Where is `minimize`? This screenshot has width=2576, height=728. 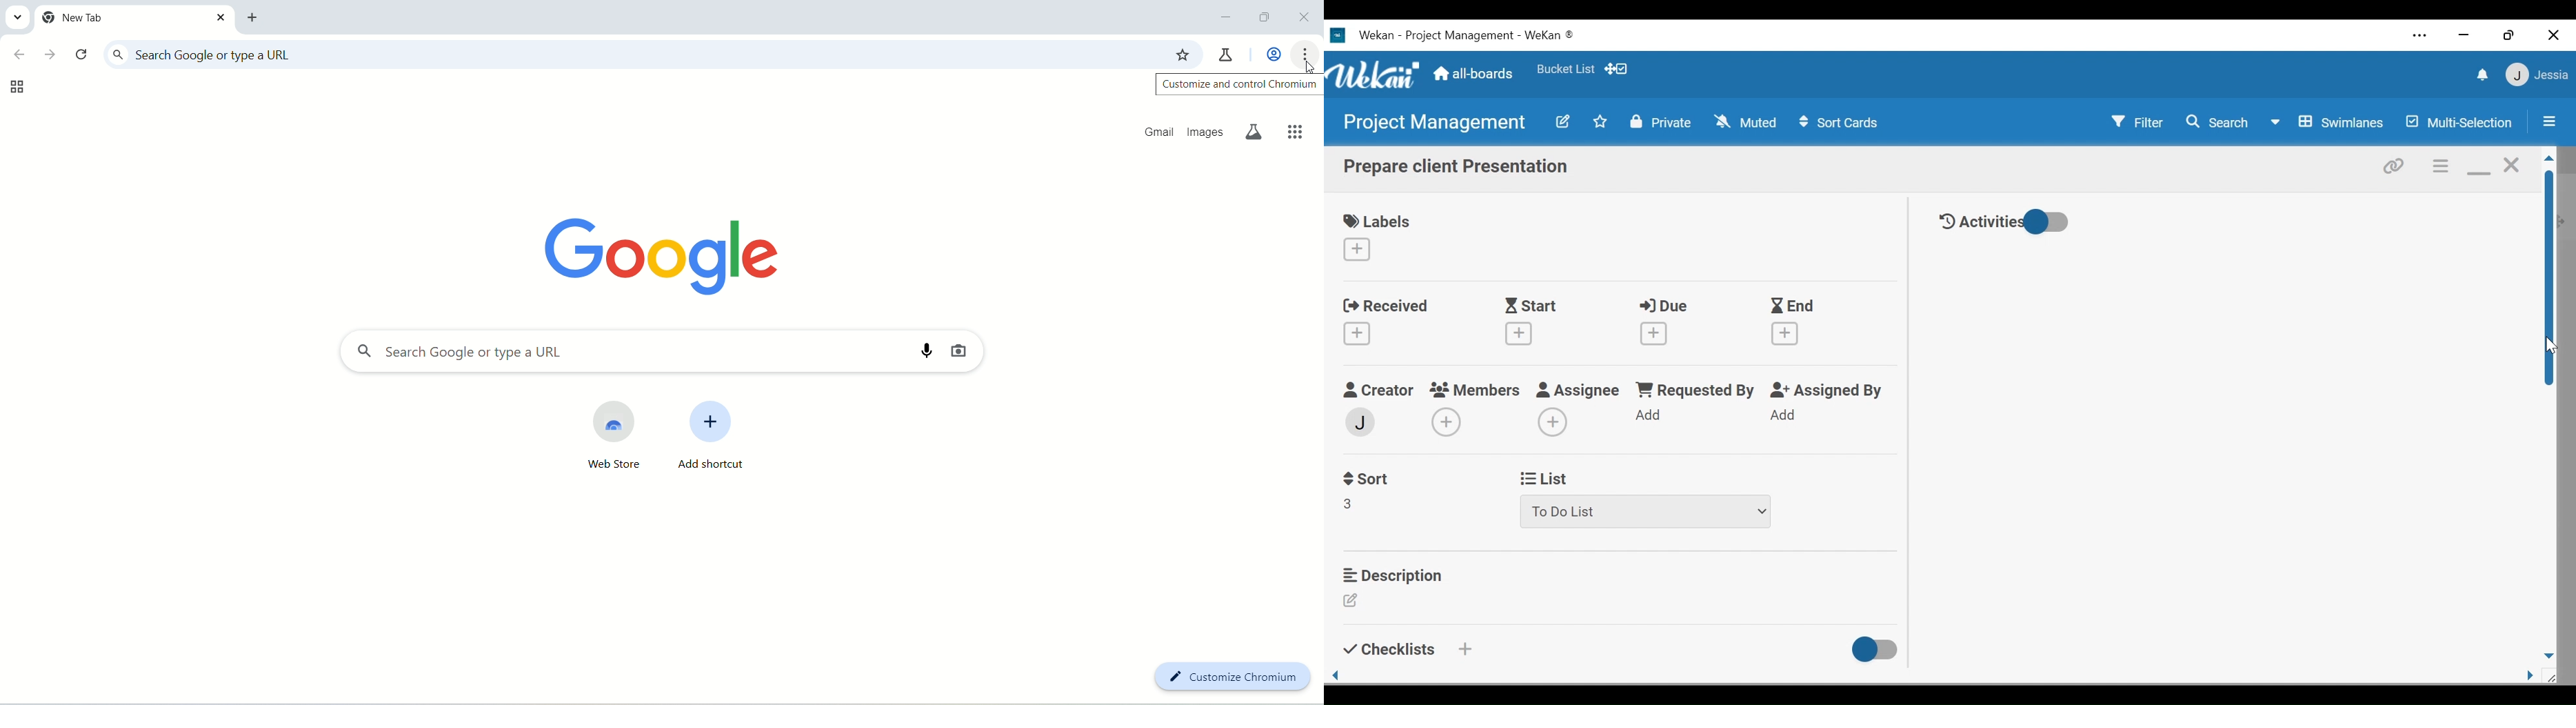 minimize is located at coordinates (1226, 17).